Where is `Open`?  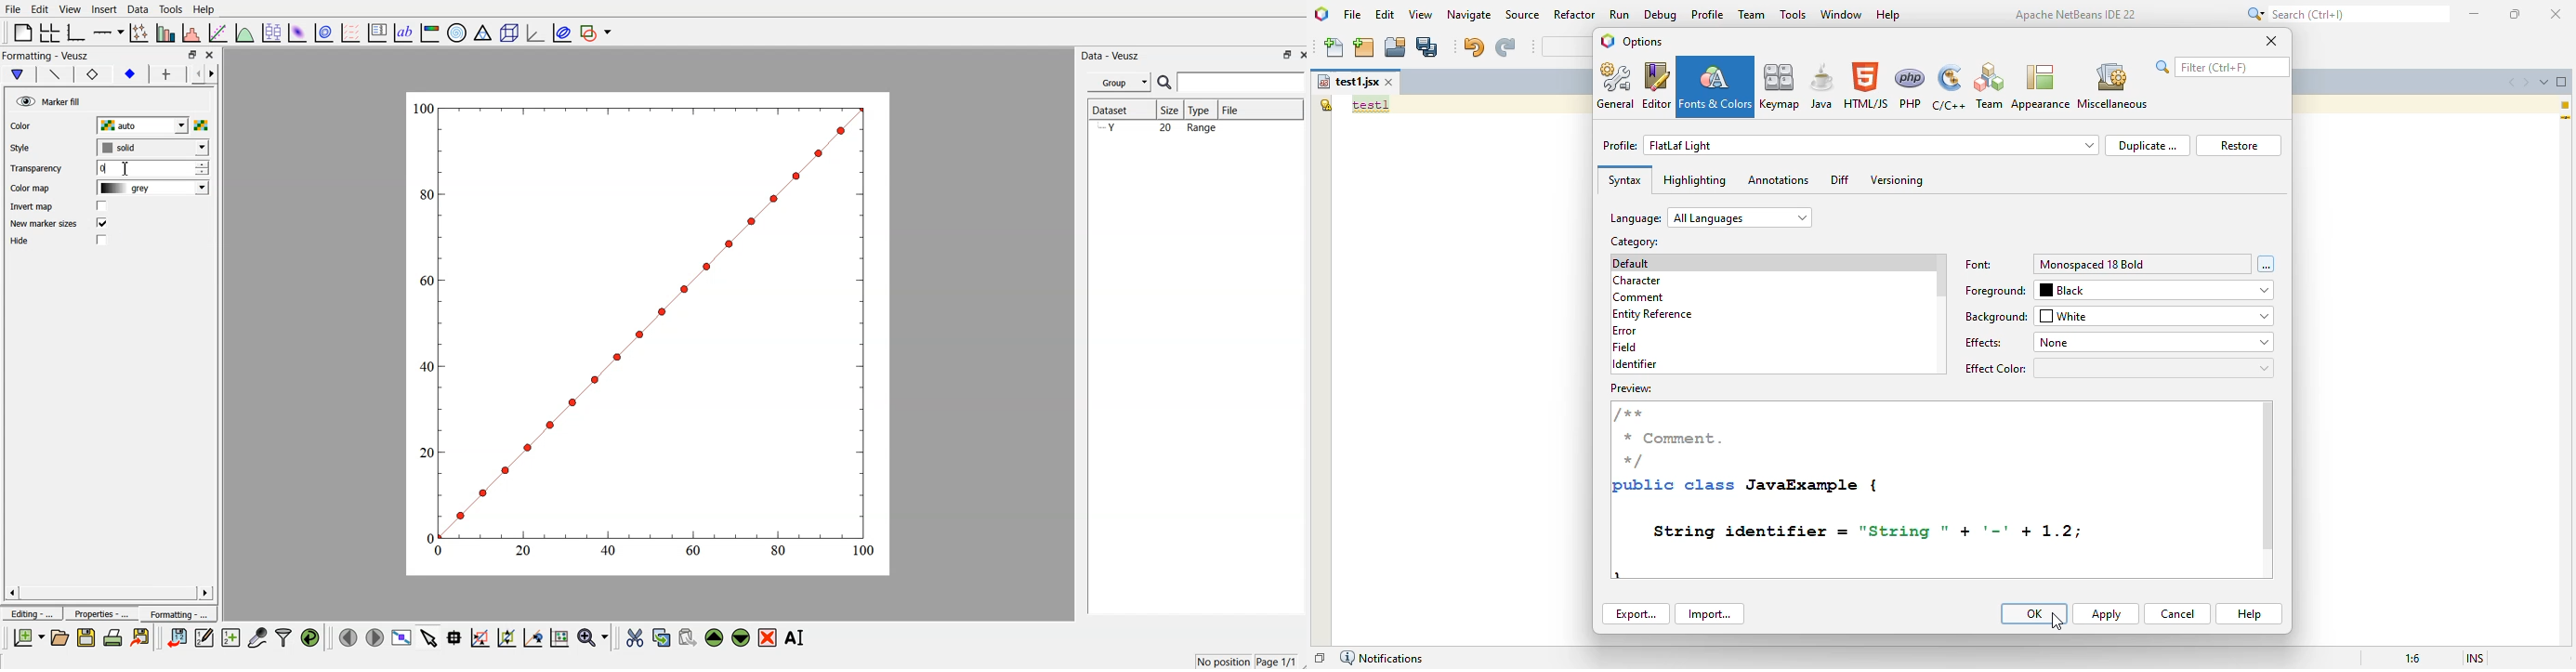 Open is located at coordinates (59, 637).